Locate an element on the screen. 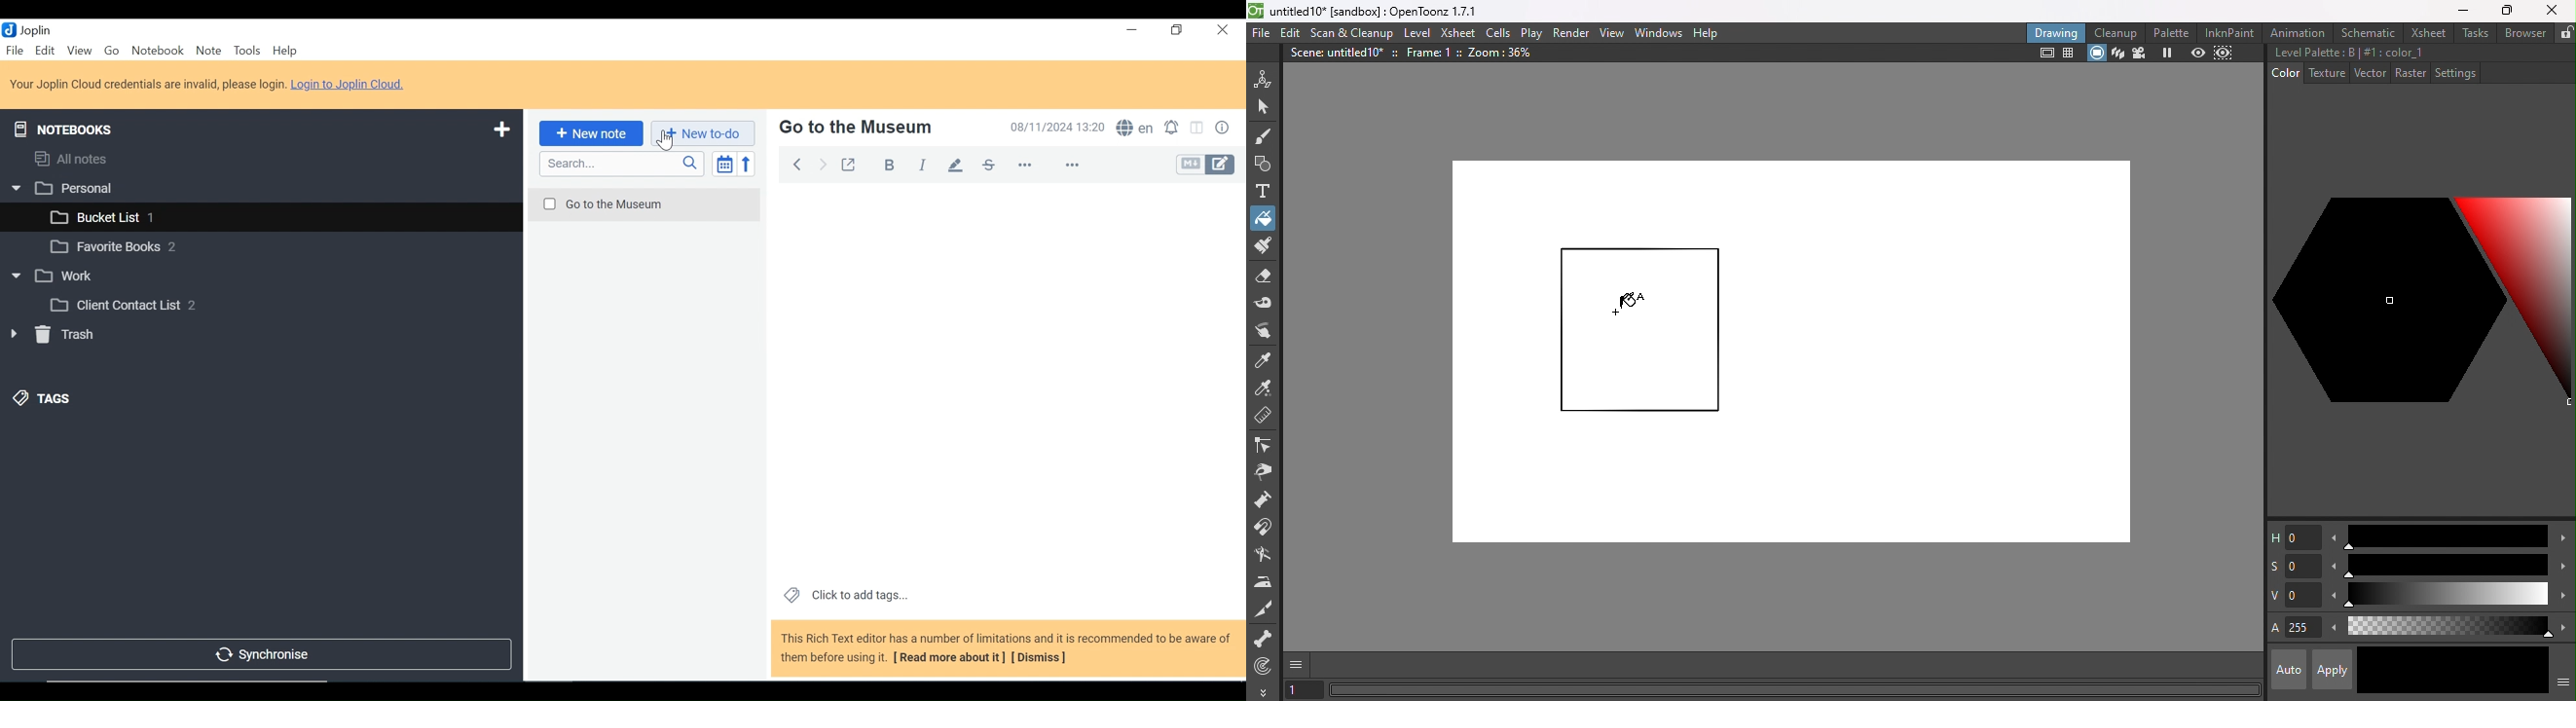  Note Name is located at coordinates (868, 127).